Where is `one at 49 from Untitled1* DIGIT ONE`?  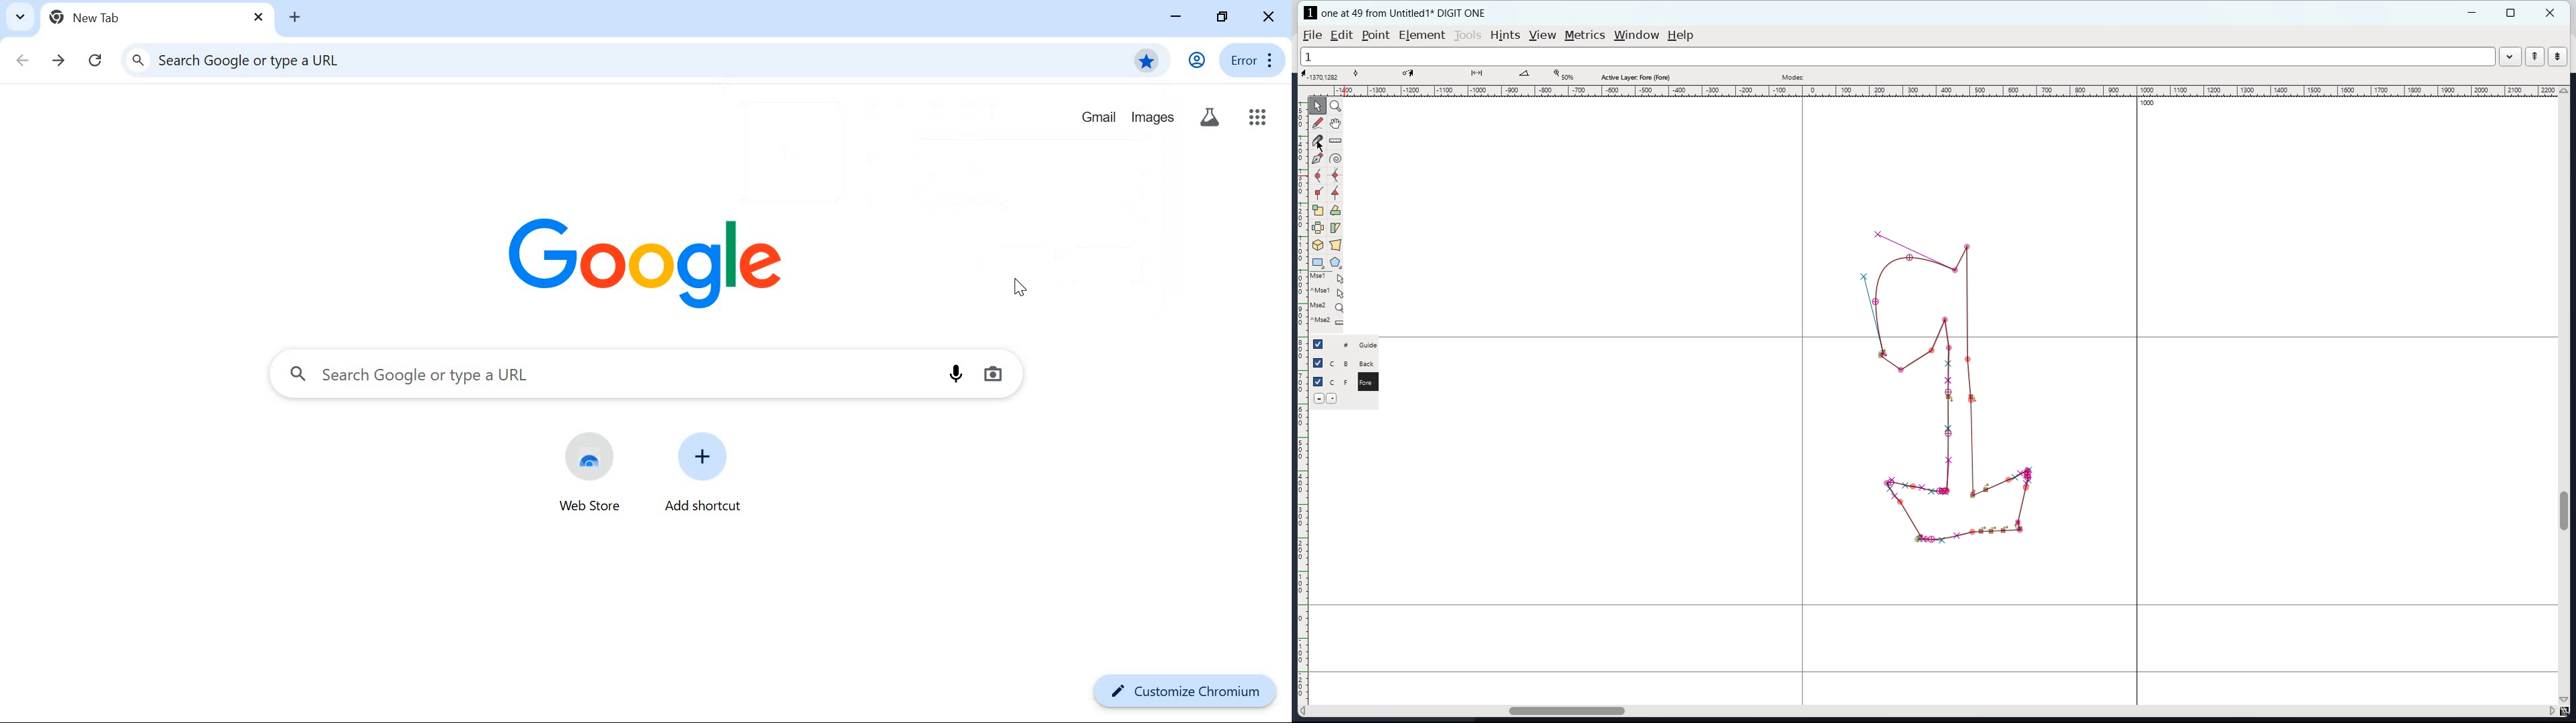 one at 49 from Untitled1* DIGIT ONE is located at coordinates (1411, 13).